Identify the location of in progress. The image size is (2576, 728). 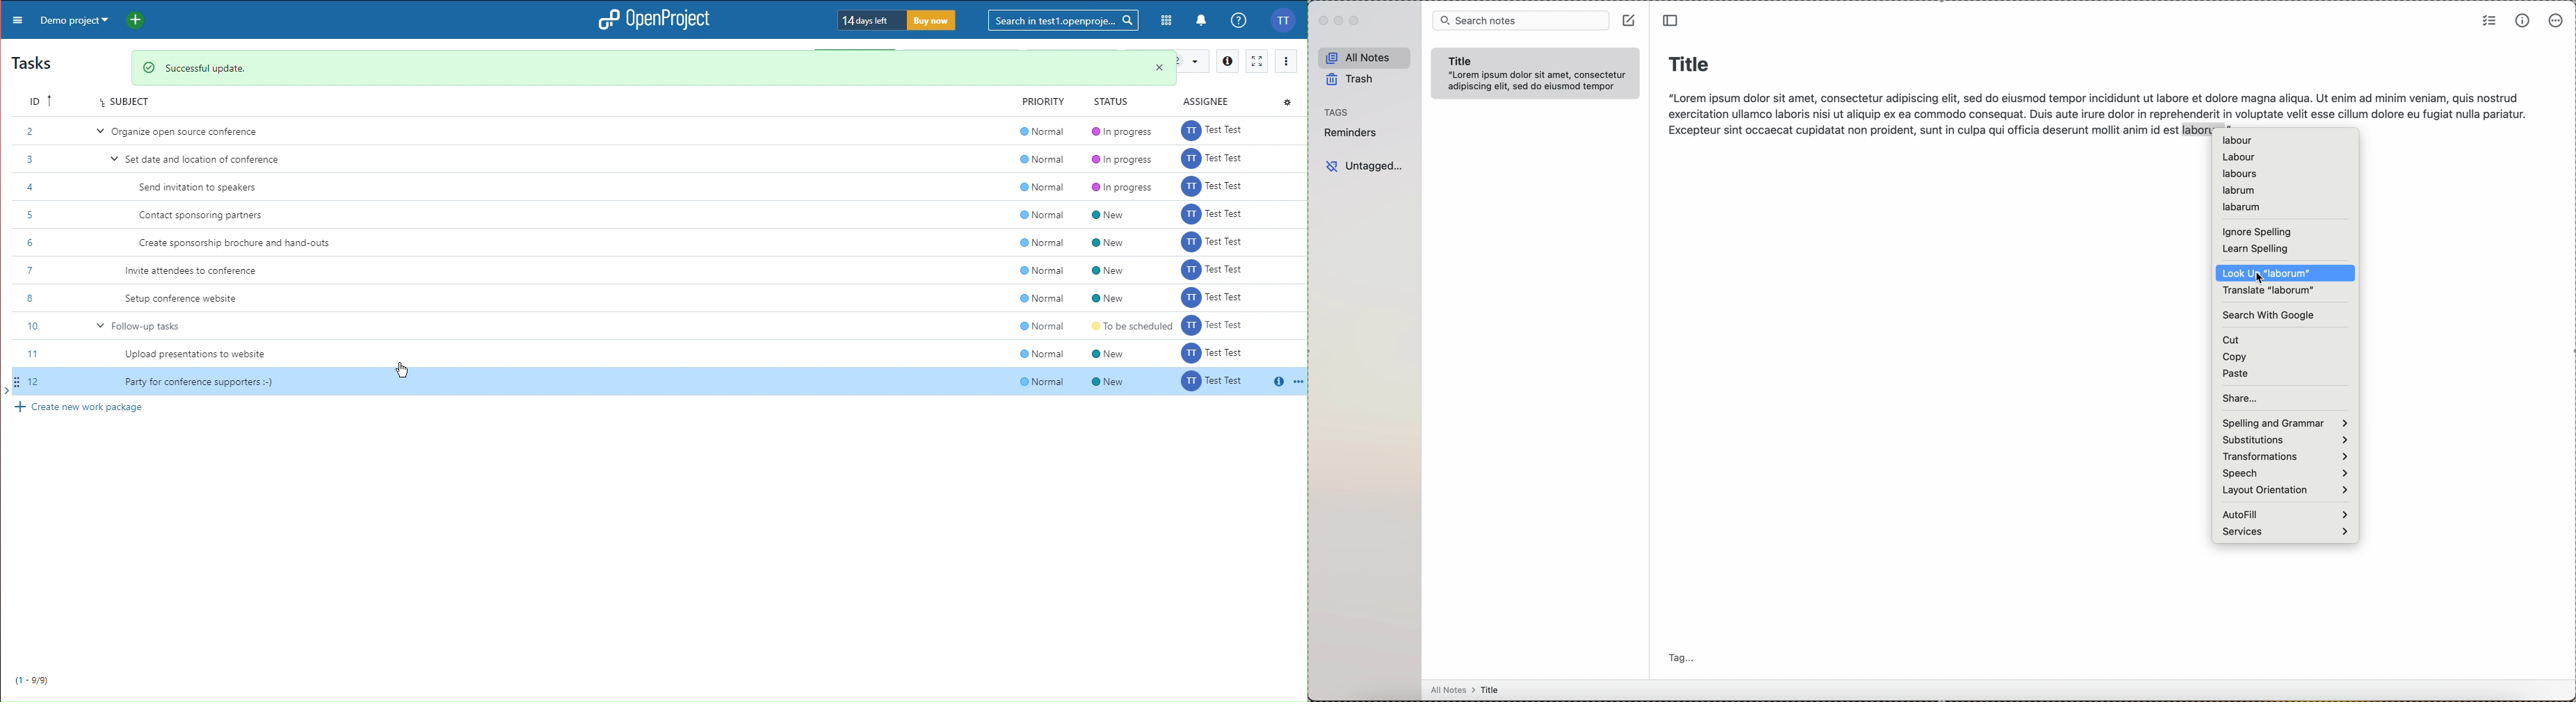
(1121, 161).